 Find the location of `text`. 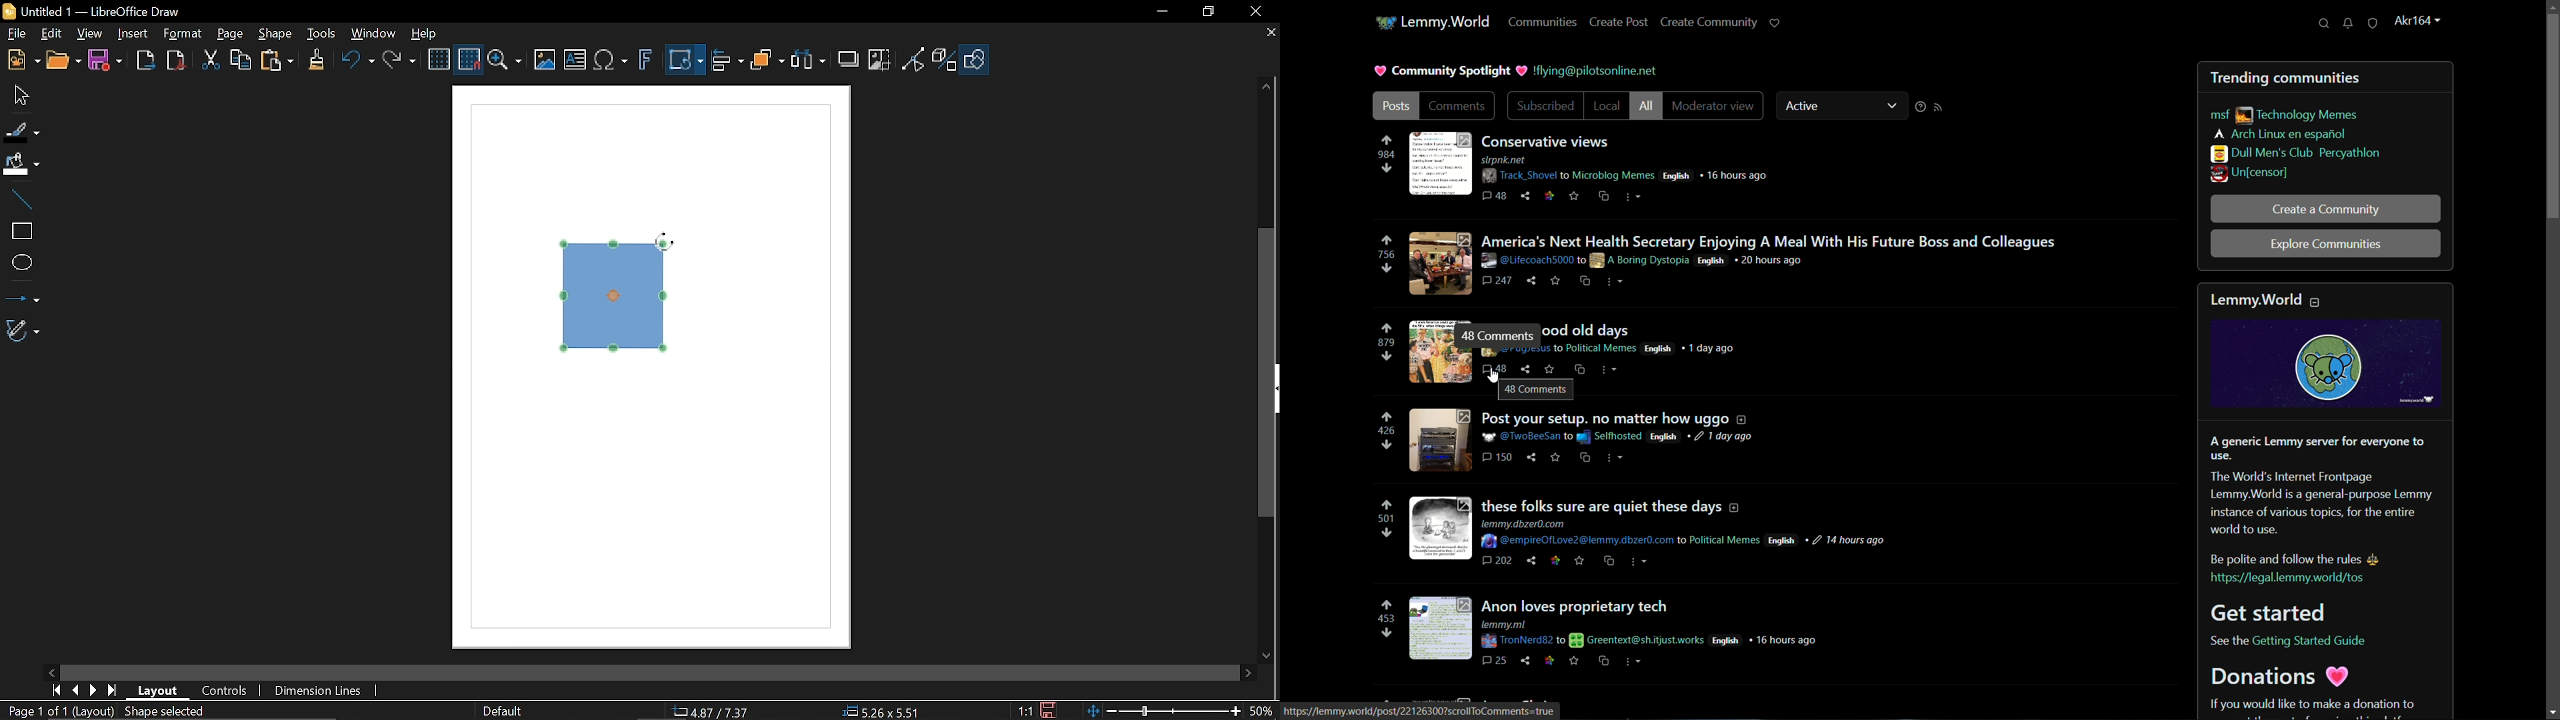

text is located at coordinates (1597, 70).